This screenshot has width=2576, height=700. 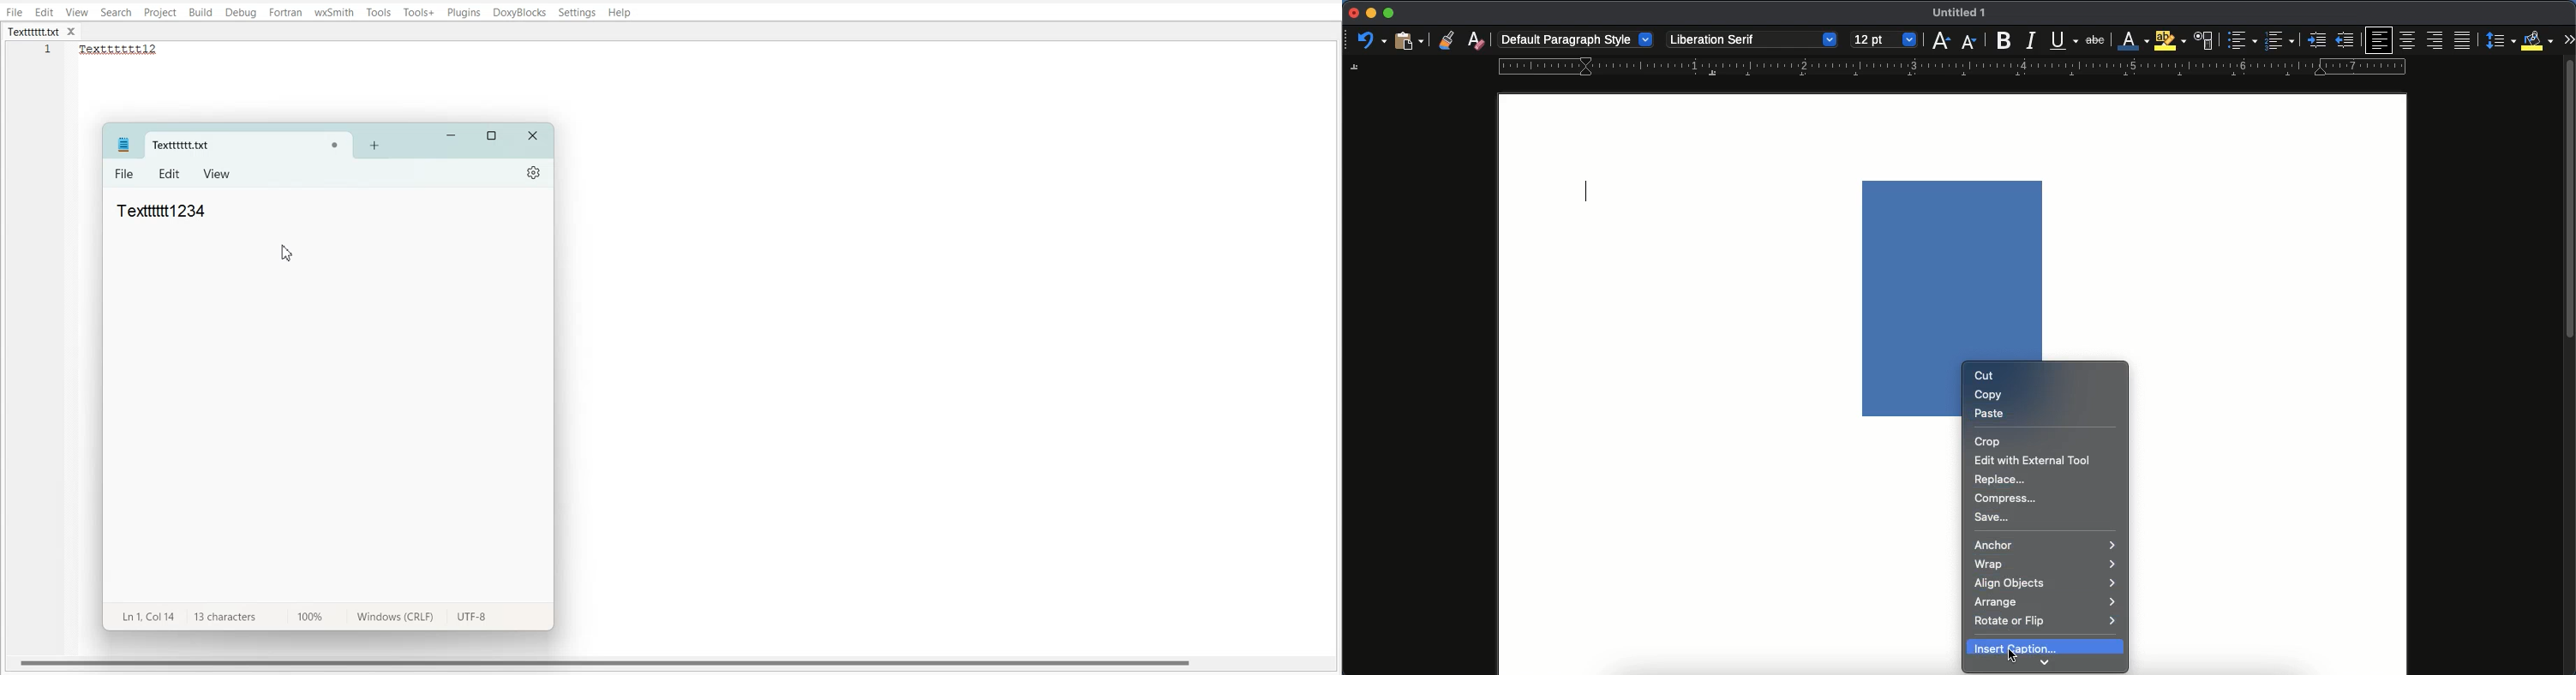 I want to click on Debug, so click(x=240, y=13).